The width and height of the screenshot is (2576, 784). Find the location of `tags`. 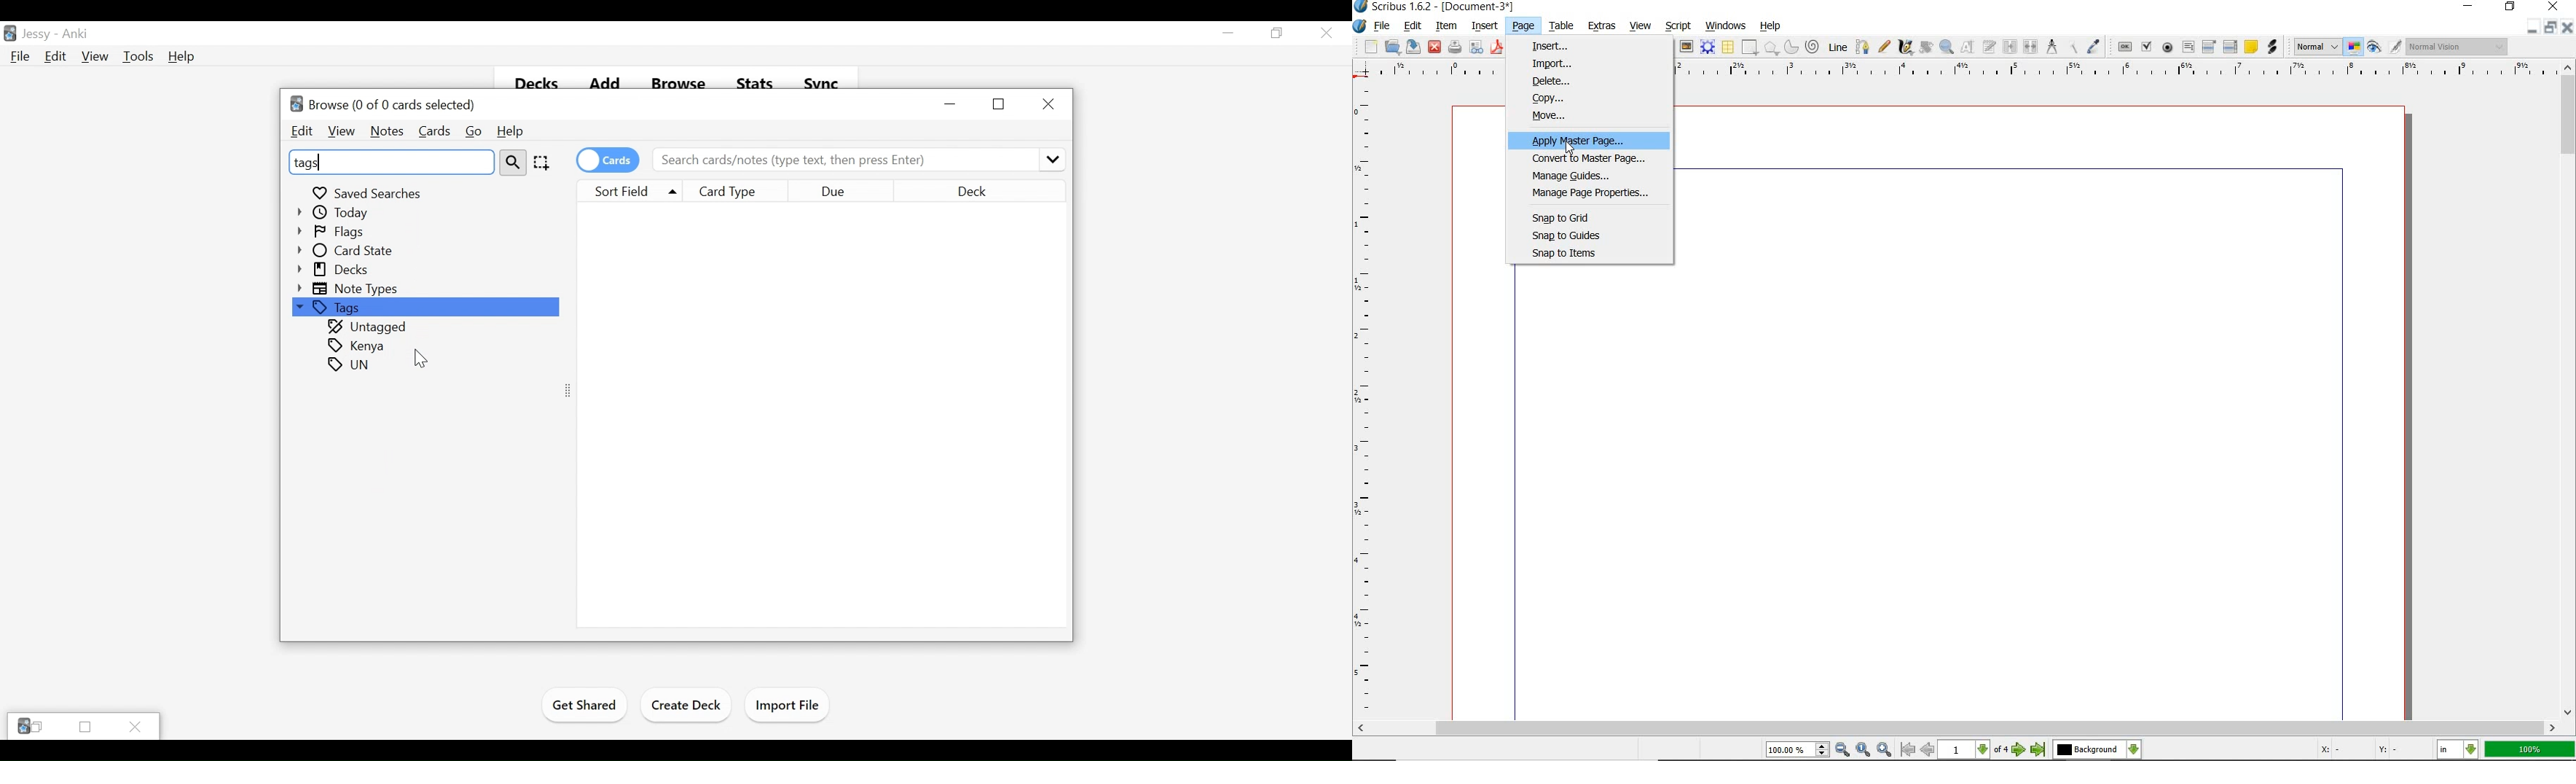

tags is located at coordinates (390, 161).